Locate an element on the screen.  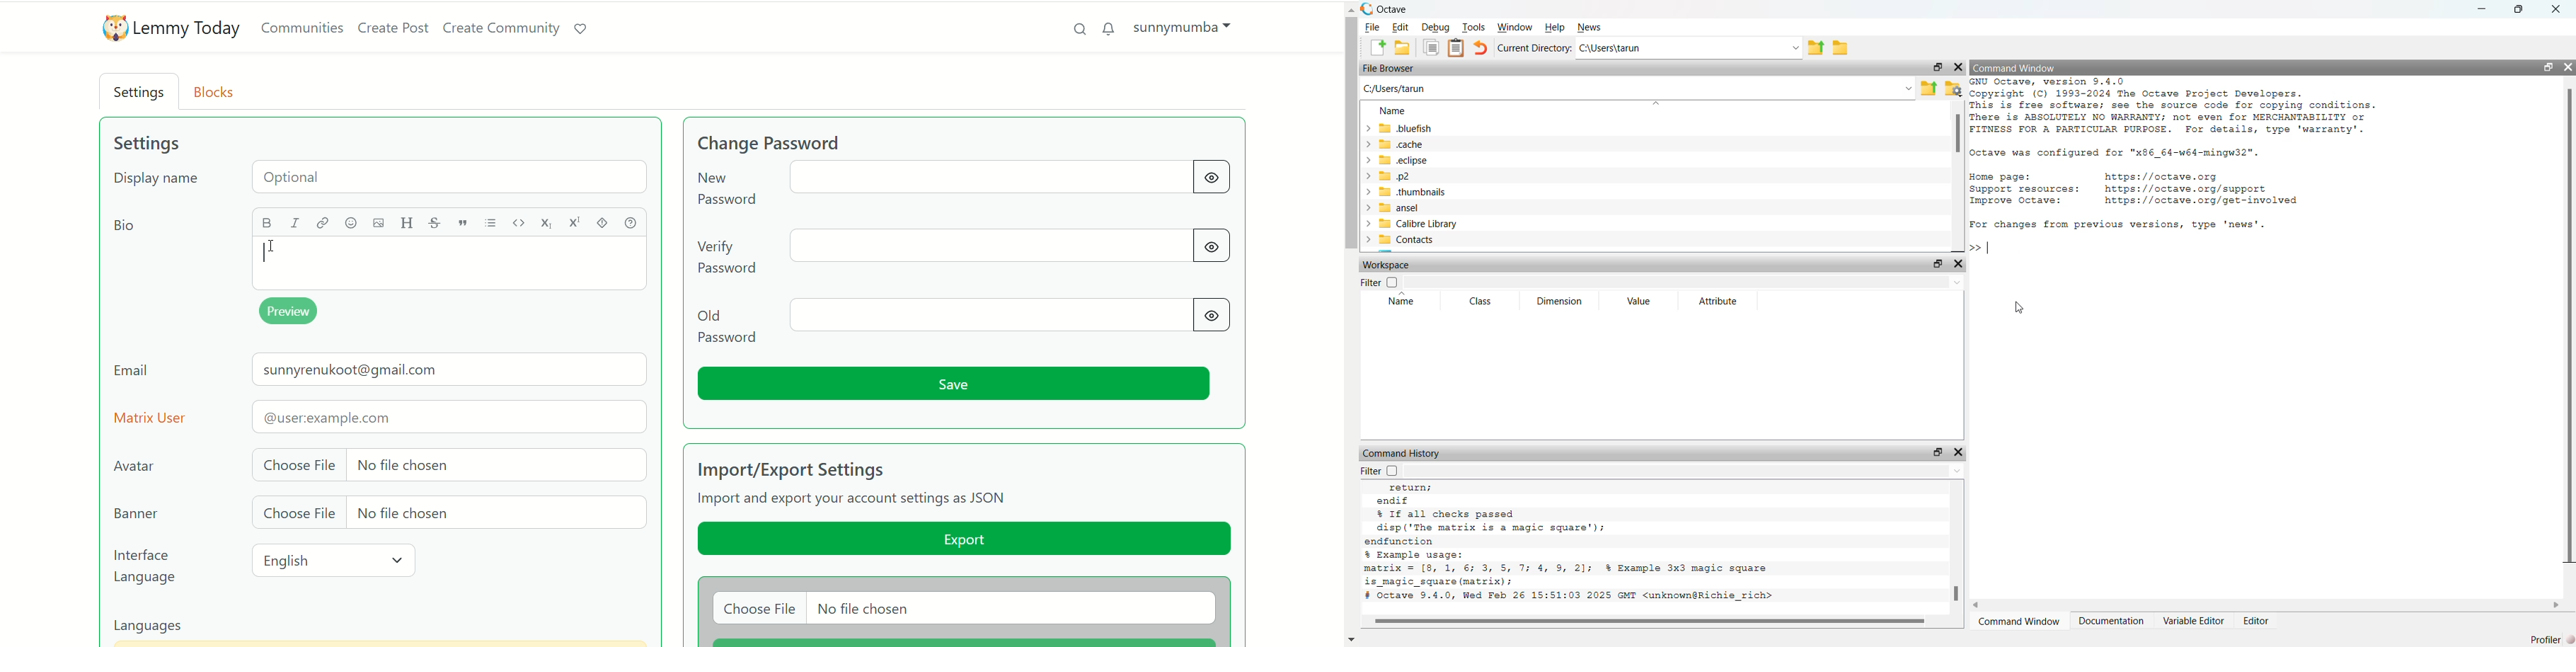
Workspace is located at coordinates (1389, 265).